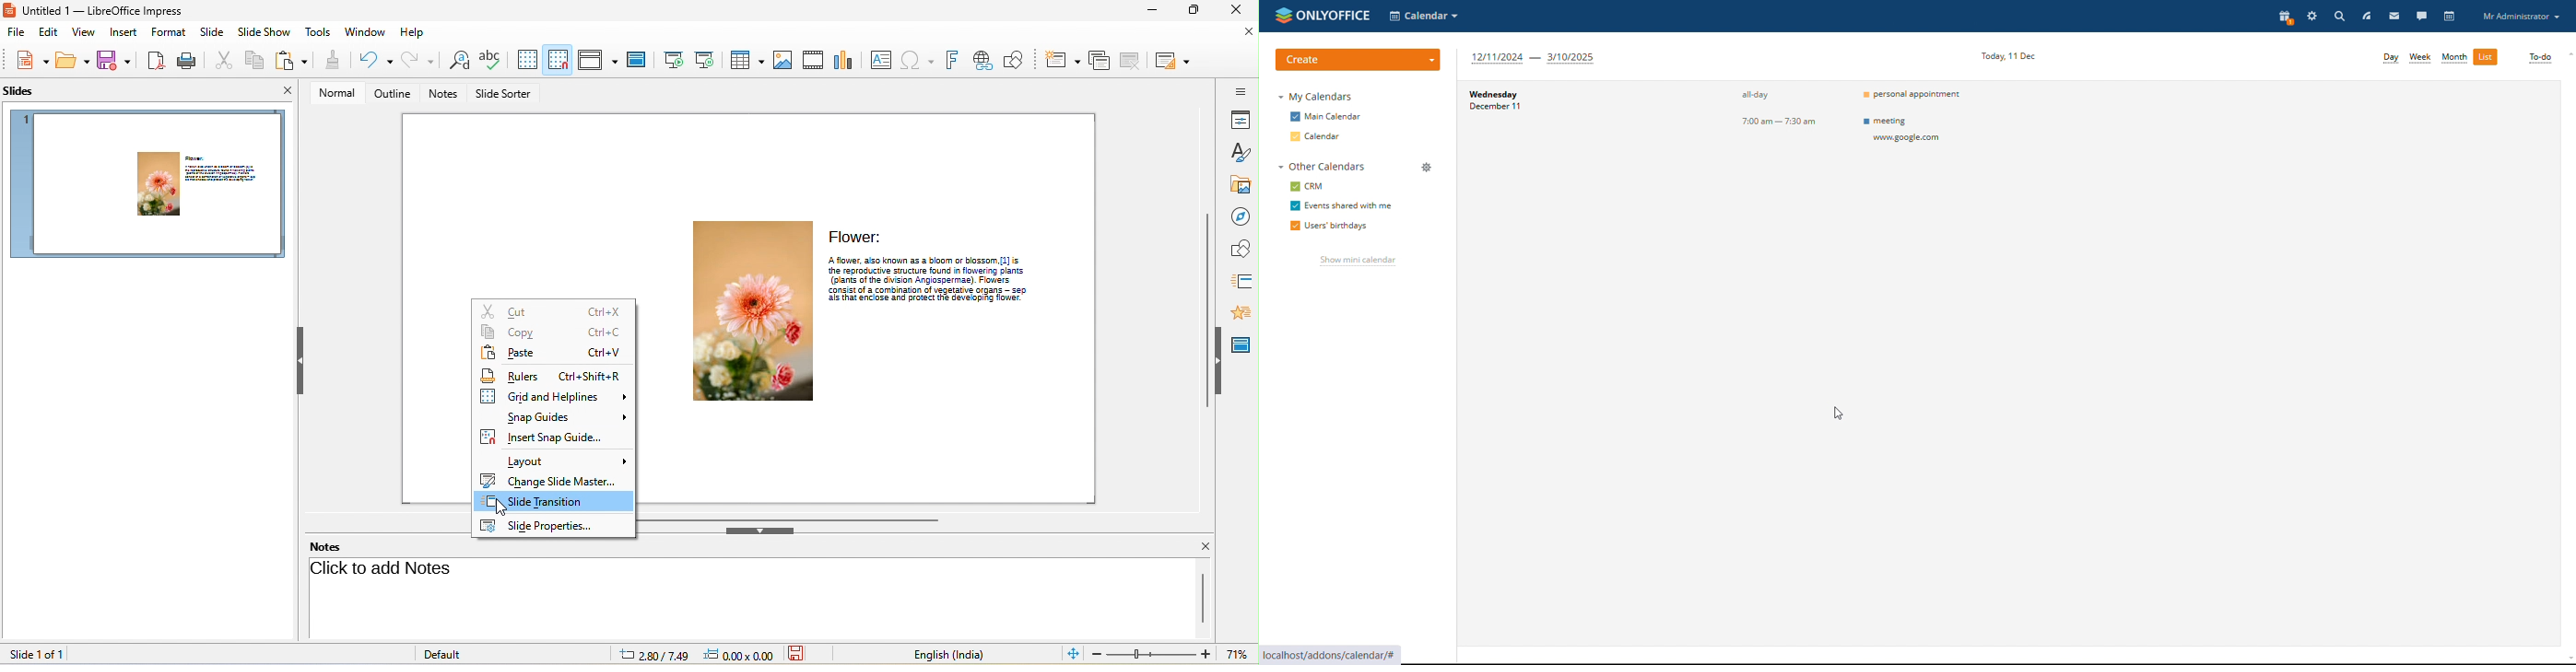 Image resolution: width=2576 pixels, height=672 pixels. What do you see at coordinates (392, 94) in the screenshot?
I see `outline` at bounding box center [392, 94].